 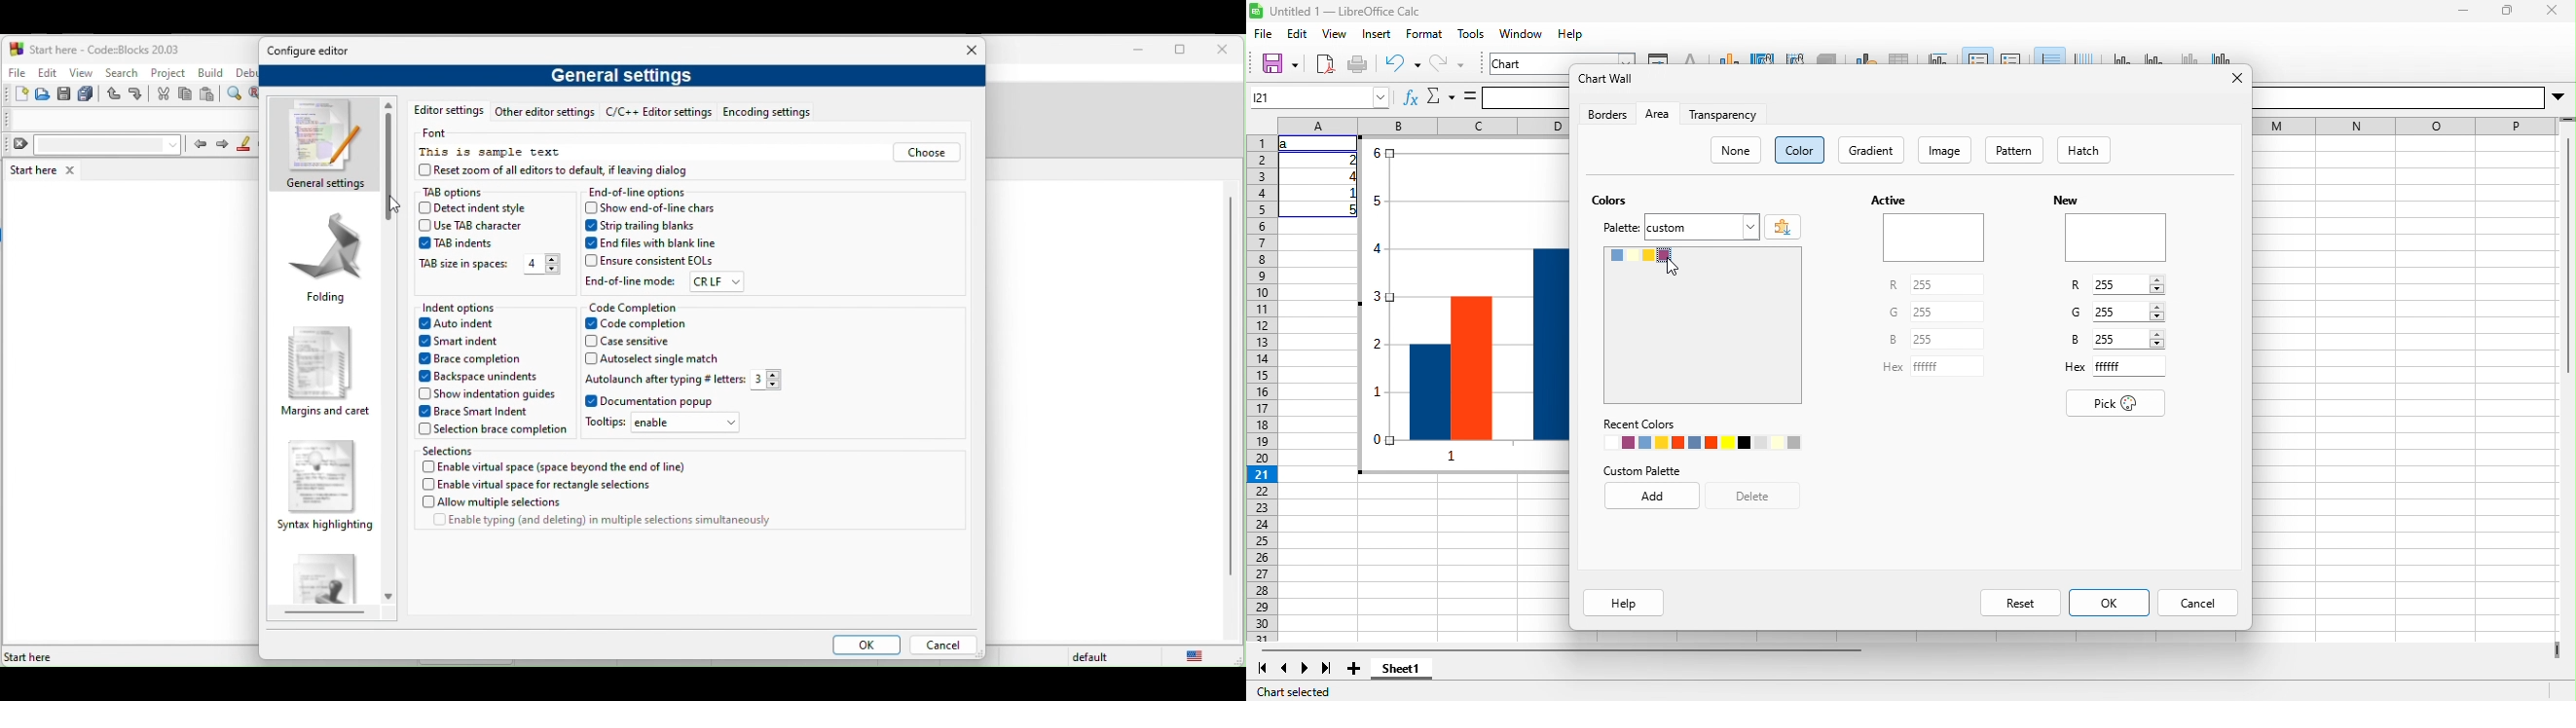 What do you see at coordinates (1349, 160) in the screenshot?
I see `2` at bounding box center [1349, 160].